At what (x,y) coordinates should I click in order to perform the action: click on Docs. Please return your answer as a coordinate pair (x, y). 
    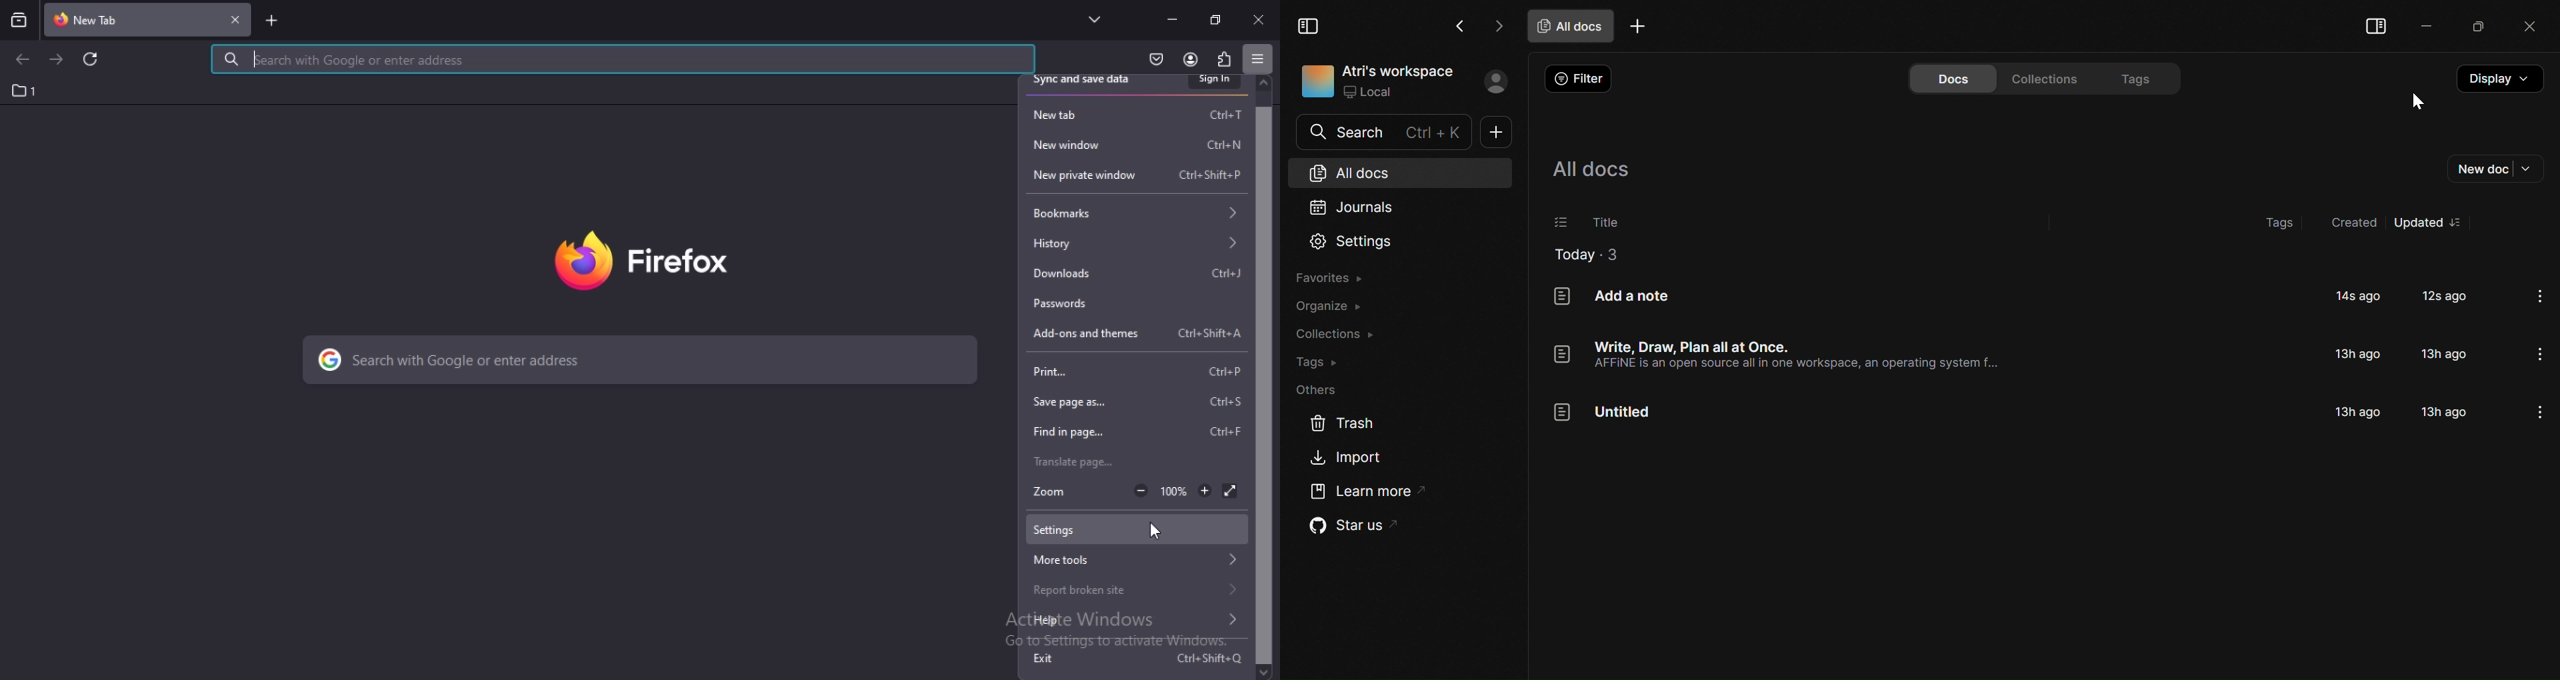
    Looking at the image, I should click on (1951, 78).